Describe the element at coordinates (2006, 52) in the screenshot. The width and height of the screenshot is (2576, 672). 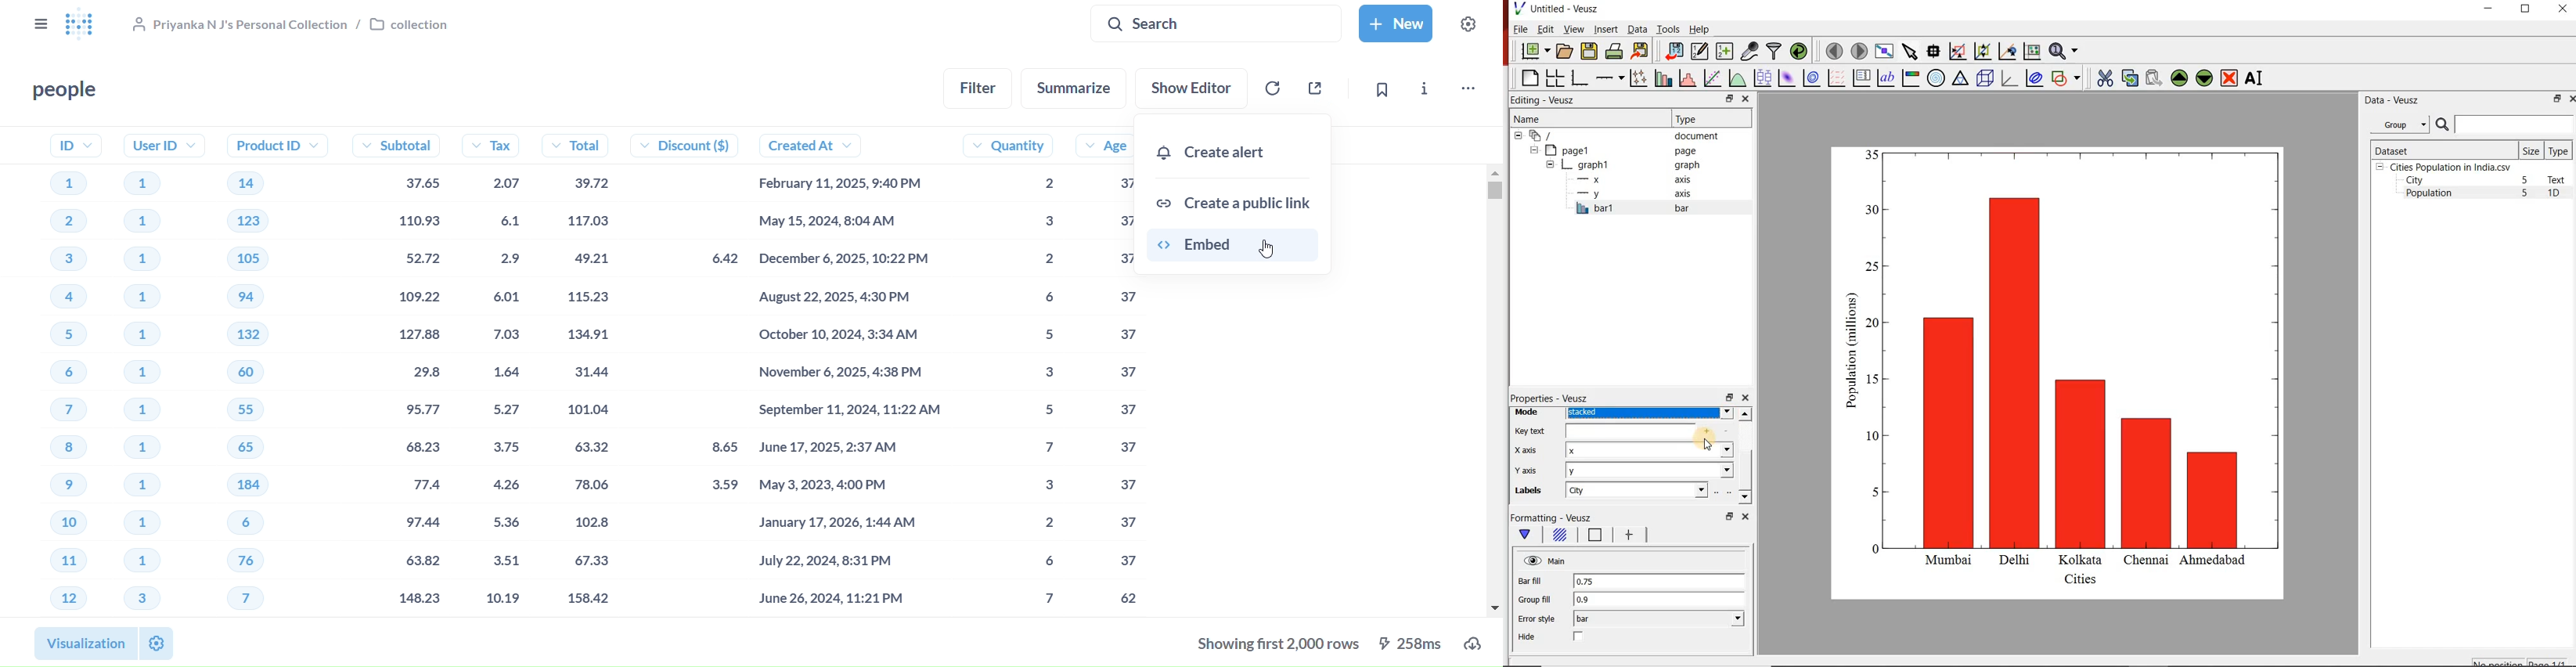
I see `click to recenter graph axes` at that location.